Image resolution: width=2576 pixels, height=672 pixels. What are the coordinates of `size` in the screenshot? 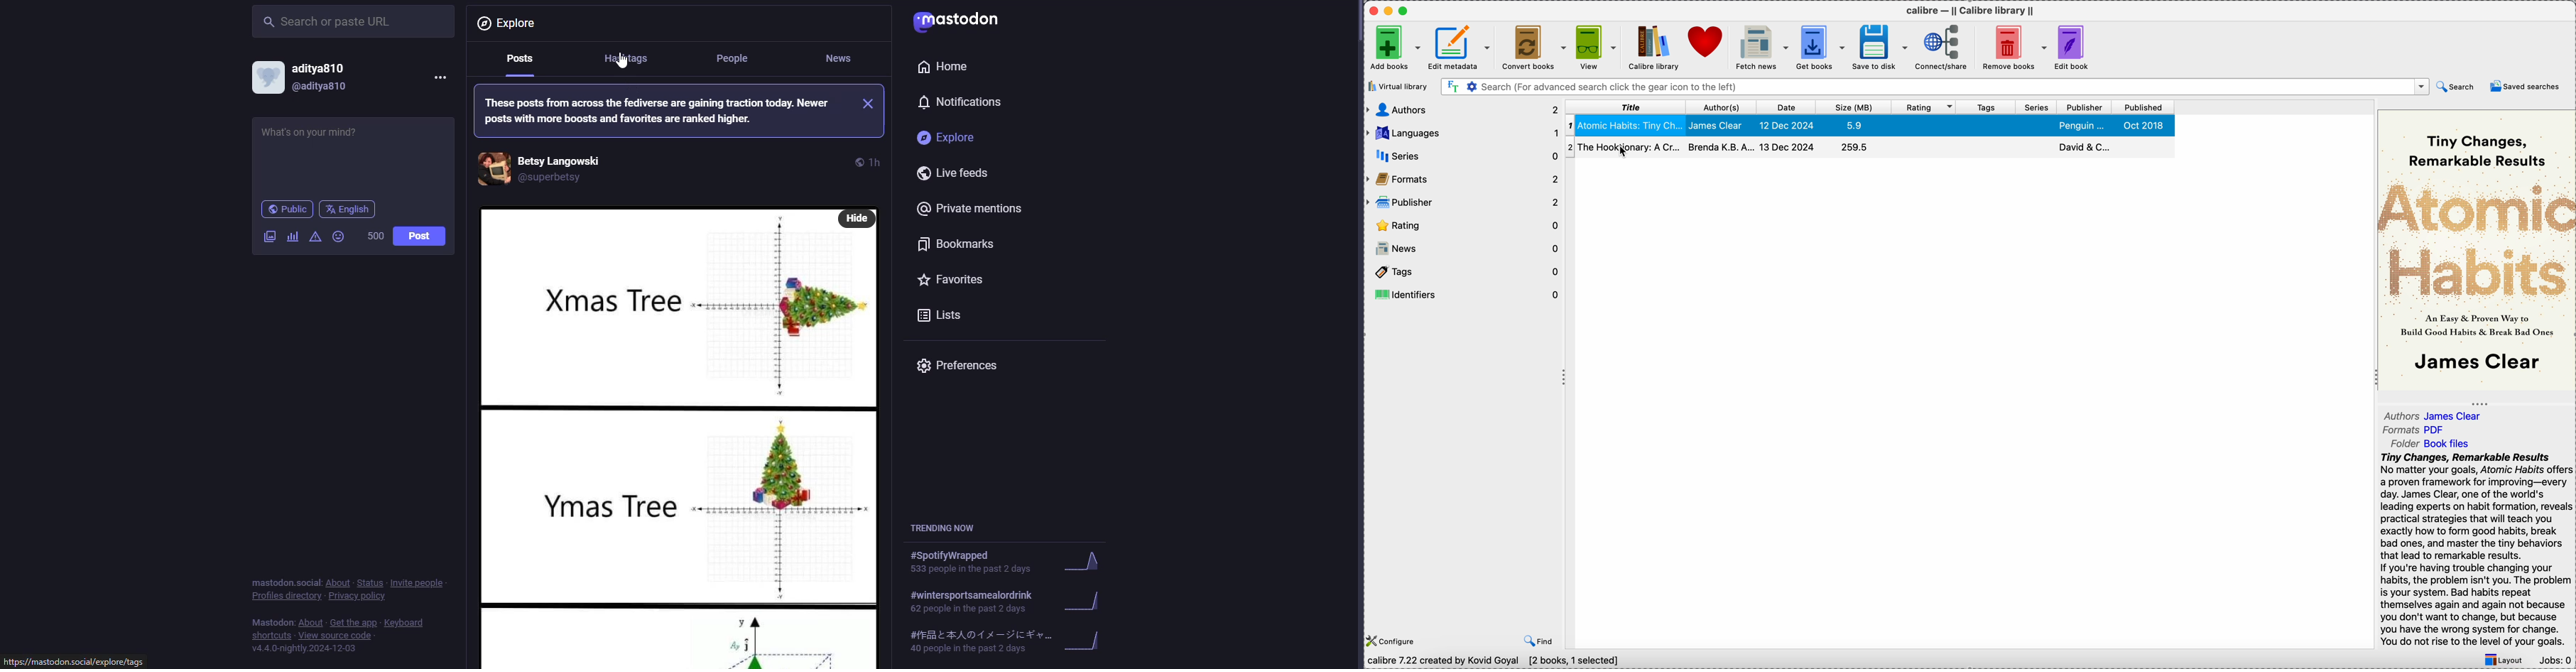 It's located at (1855, 106).